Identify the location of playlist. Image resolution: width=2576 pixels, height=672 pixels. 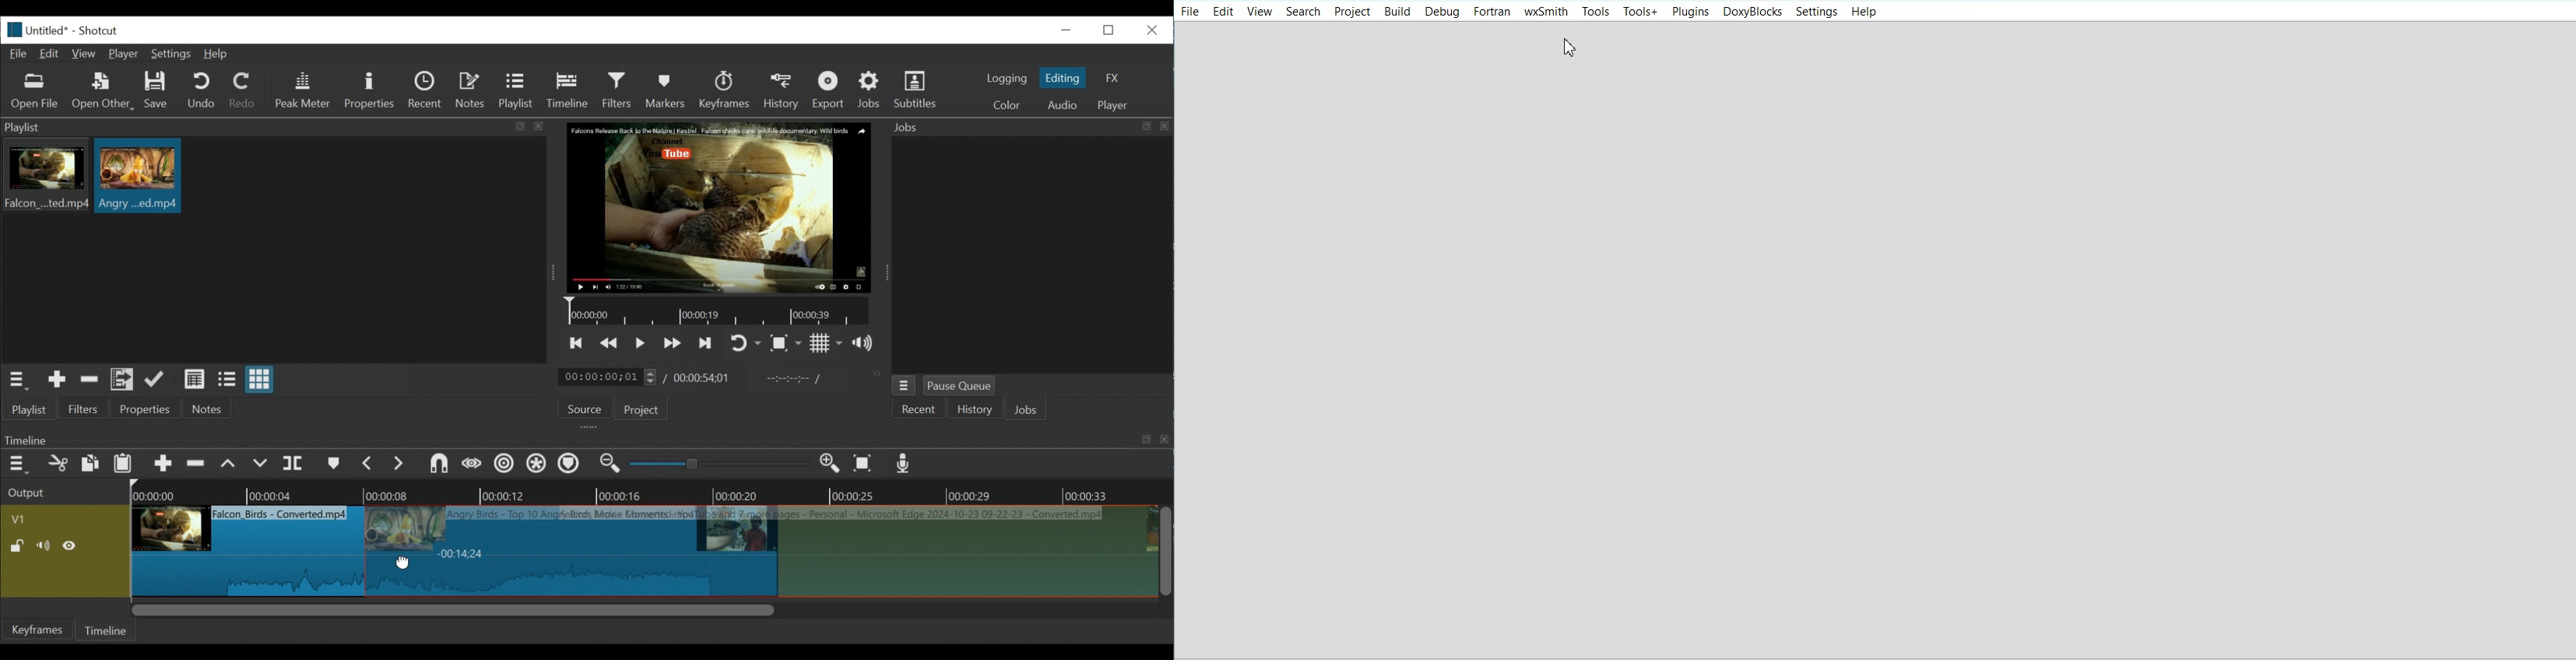
(28, 409).